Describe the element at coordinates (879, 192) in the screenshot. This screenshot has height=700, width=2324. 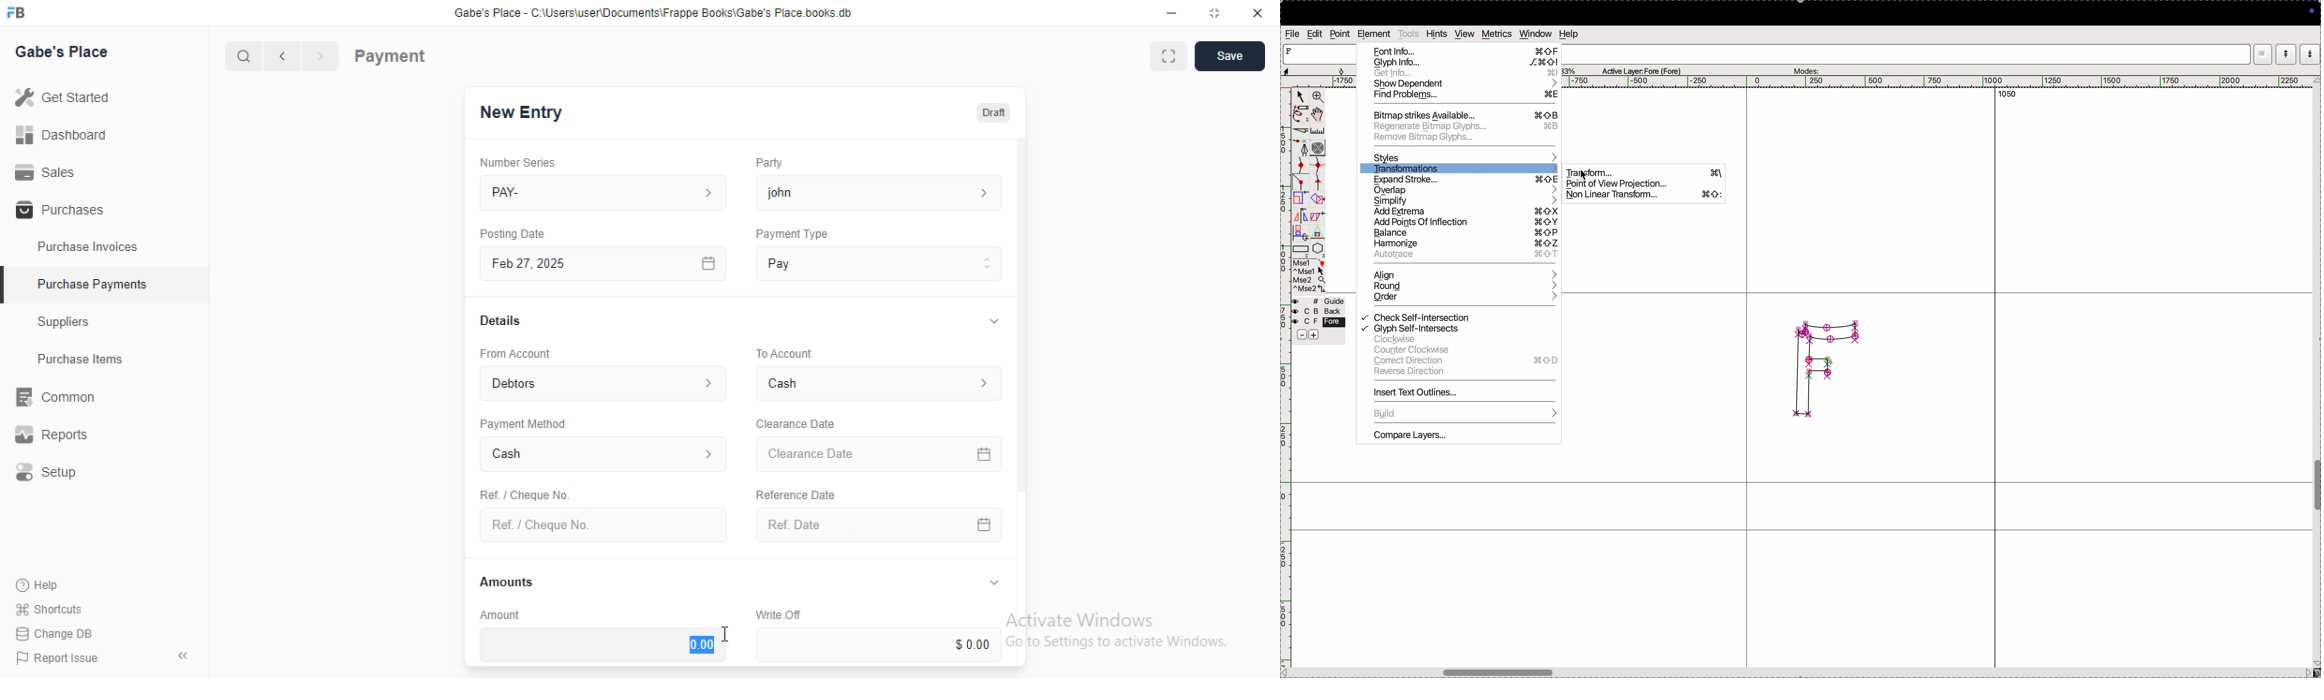
I see `john` at that location.